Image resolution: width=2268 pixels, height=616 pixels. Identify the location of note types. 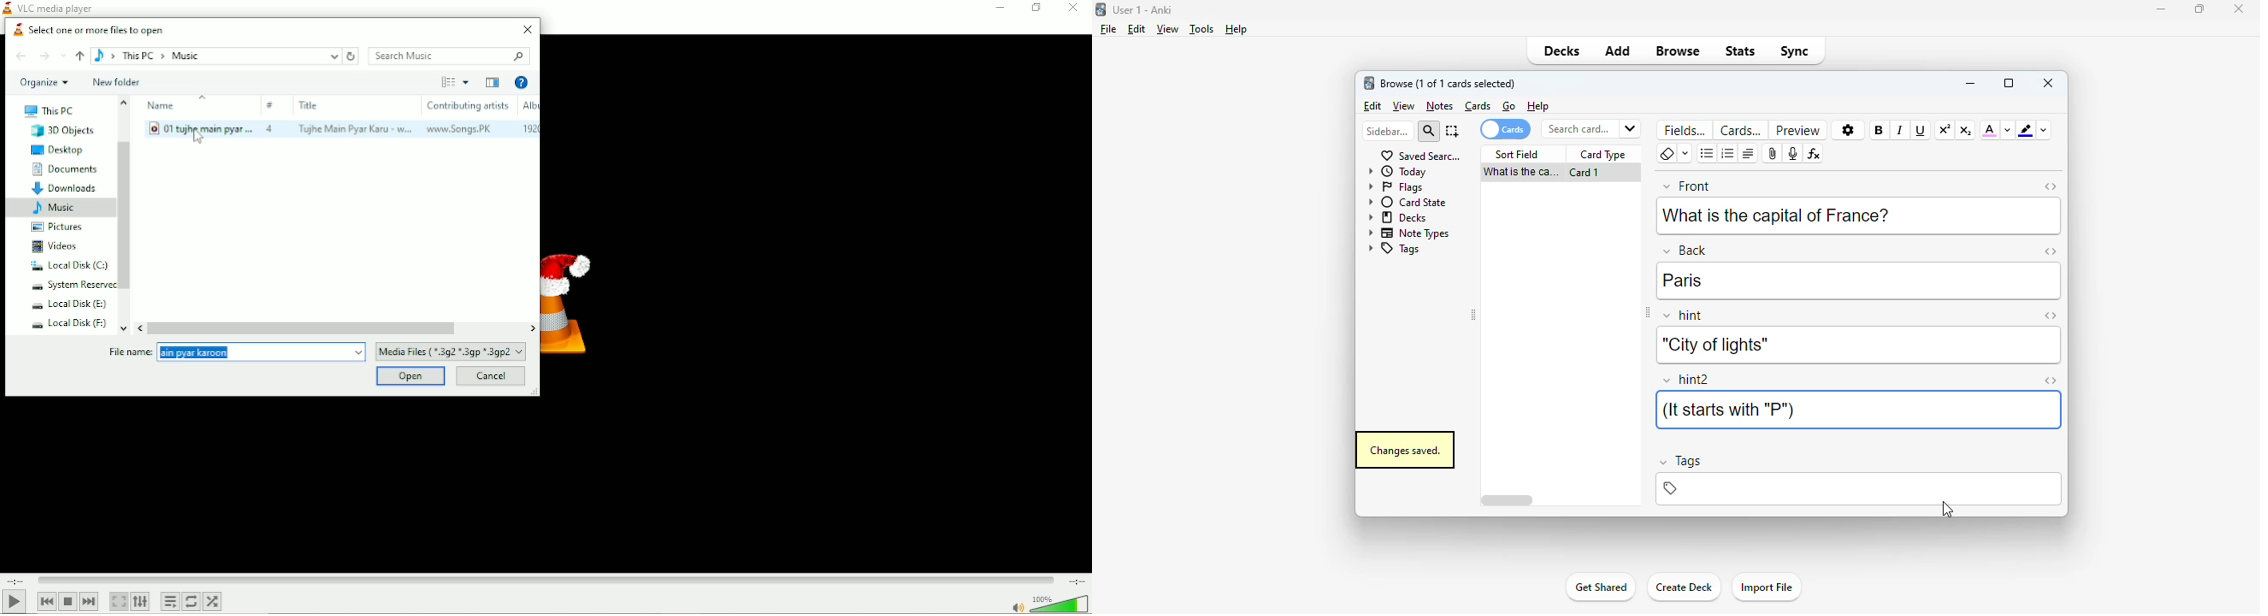
(1409, 233).